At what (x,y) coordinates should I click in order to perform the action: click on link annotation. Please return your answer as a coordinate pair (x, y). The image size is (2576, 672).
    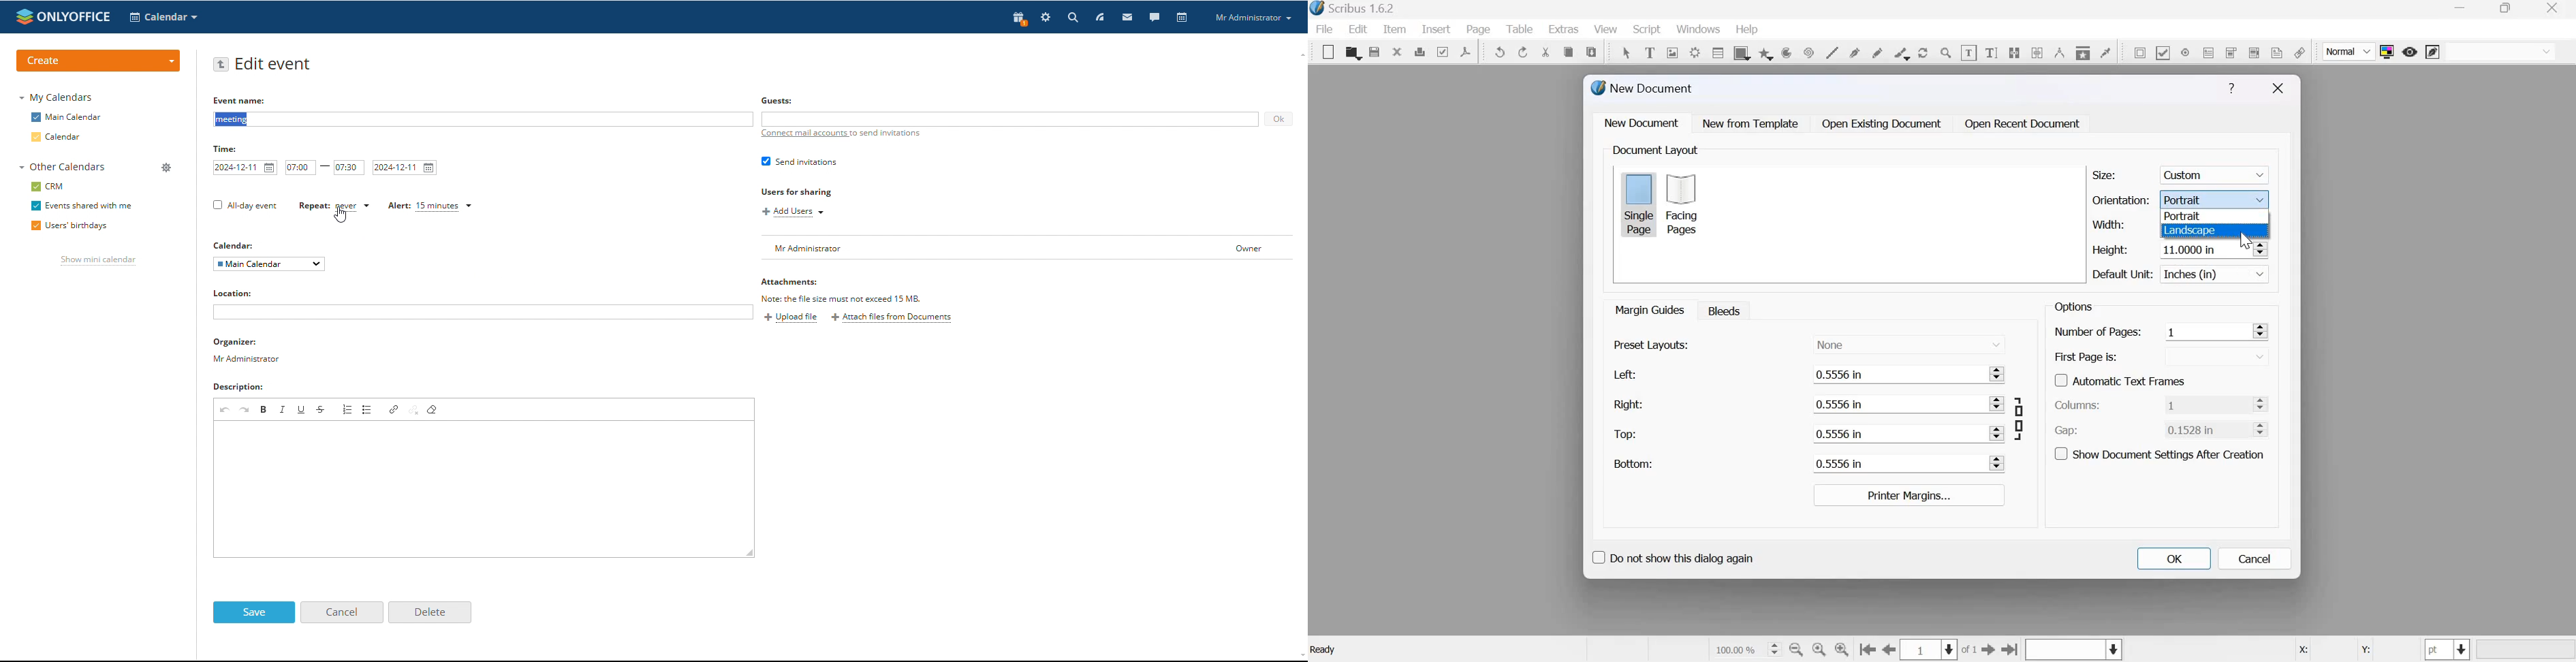
    Looking at the image, I should click on (2300, 52).